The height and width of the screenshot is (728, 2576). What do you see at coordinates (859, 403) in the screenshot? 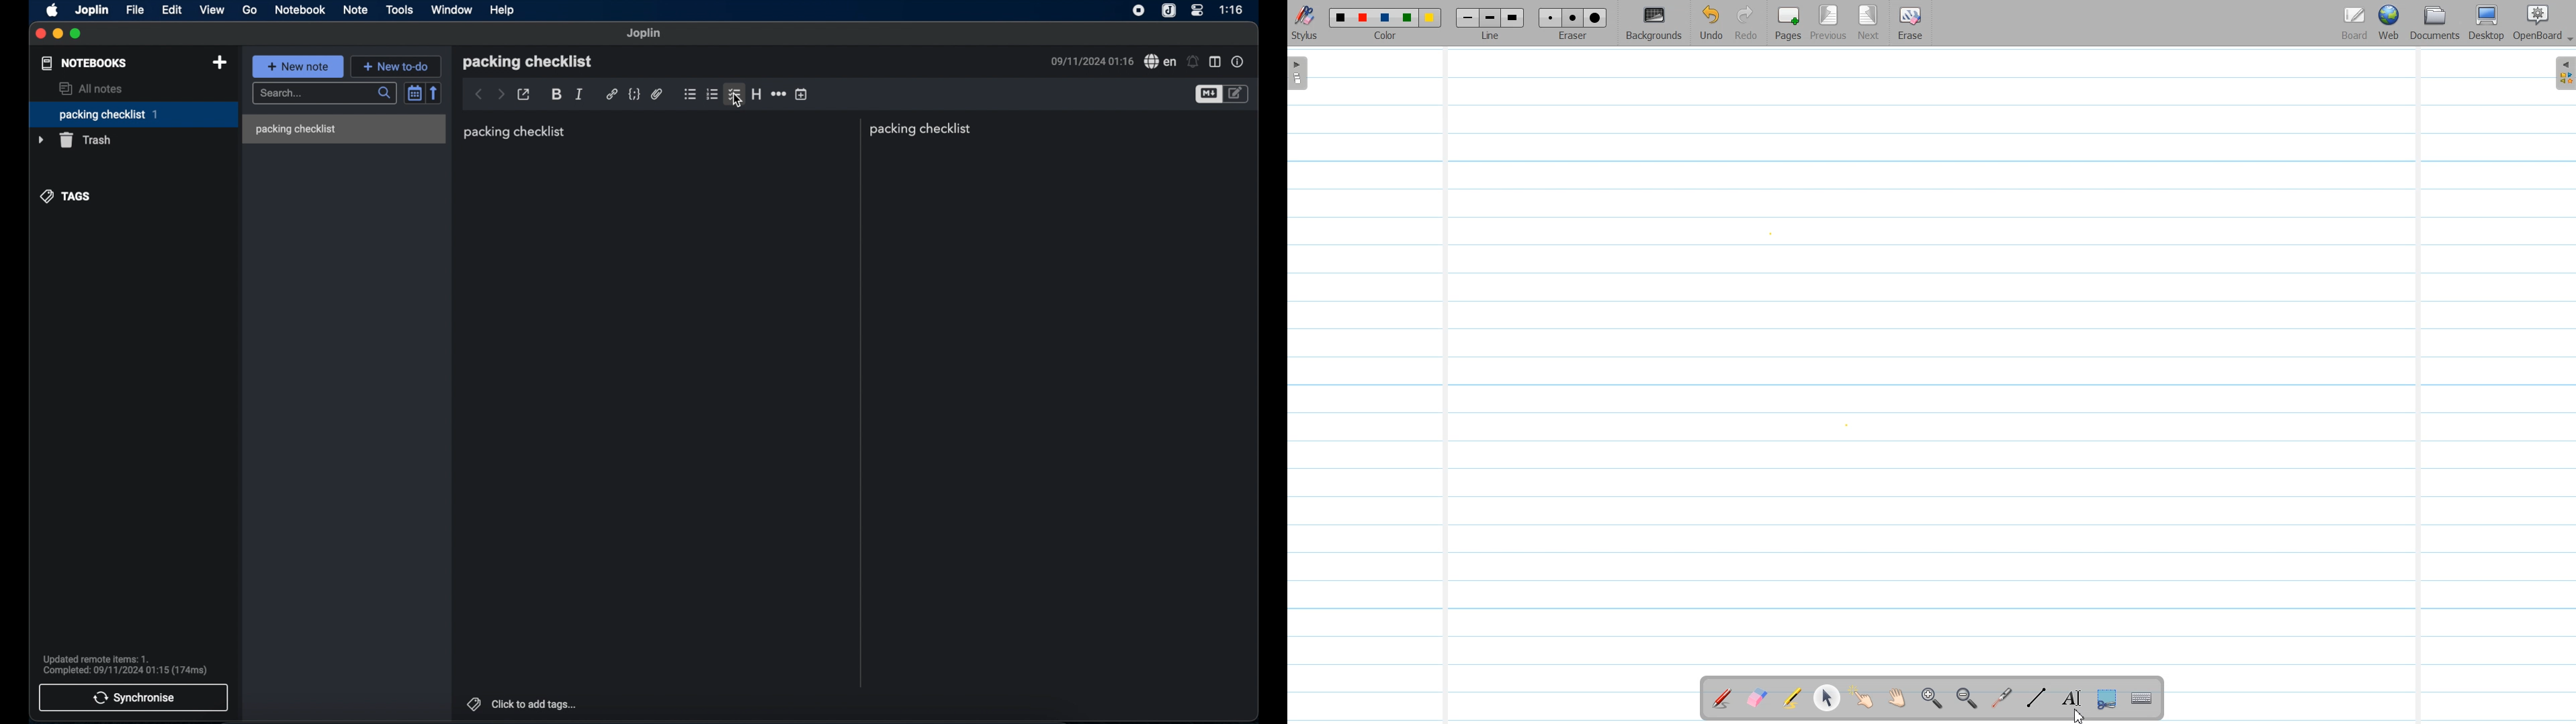
I see `divider` at bounding box center [859, 403].